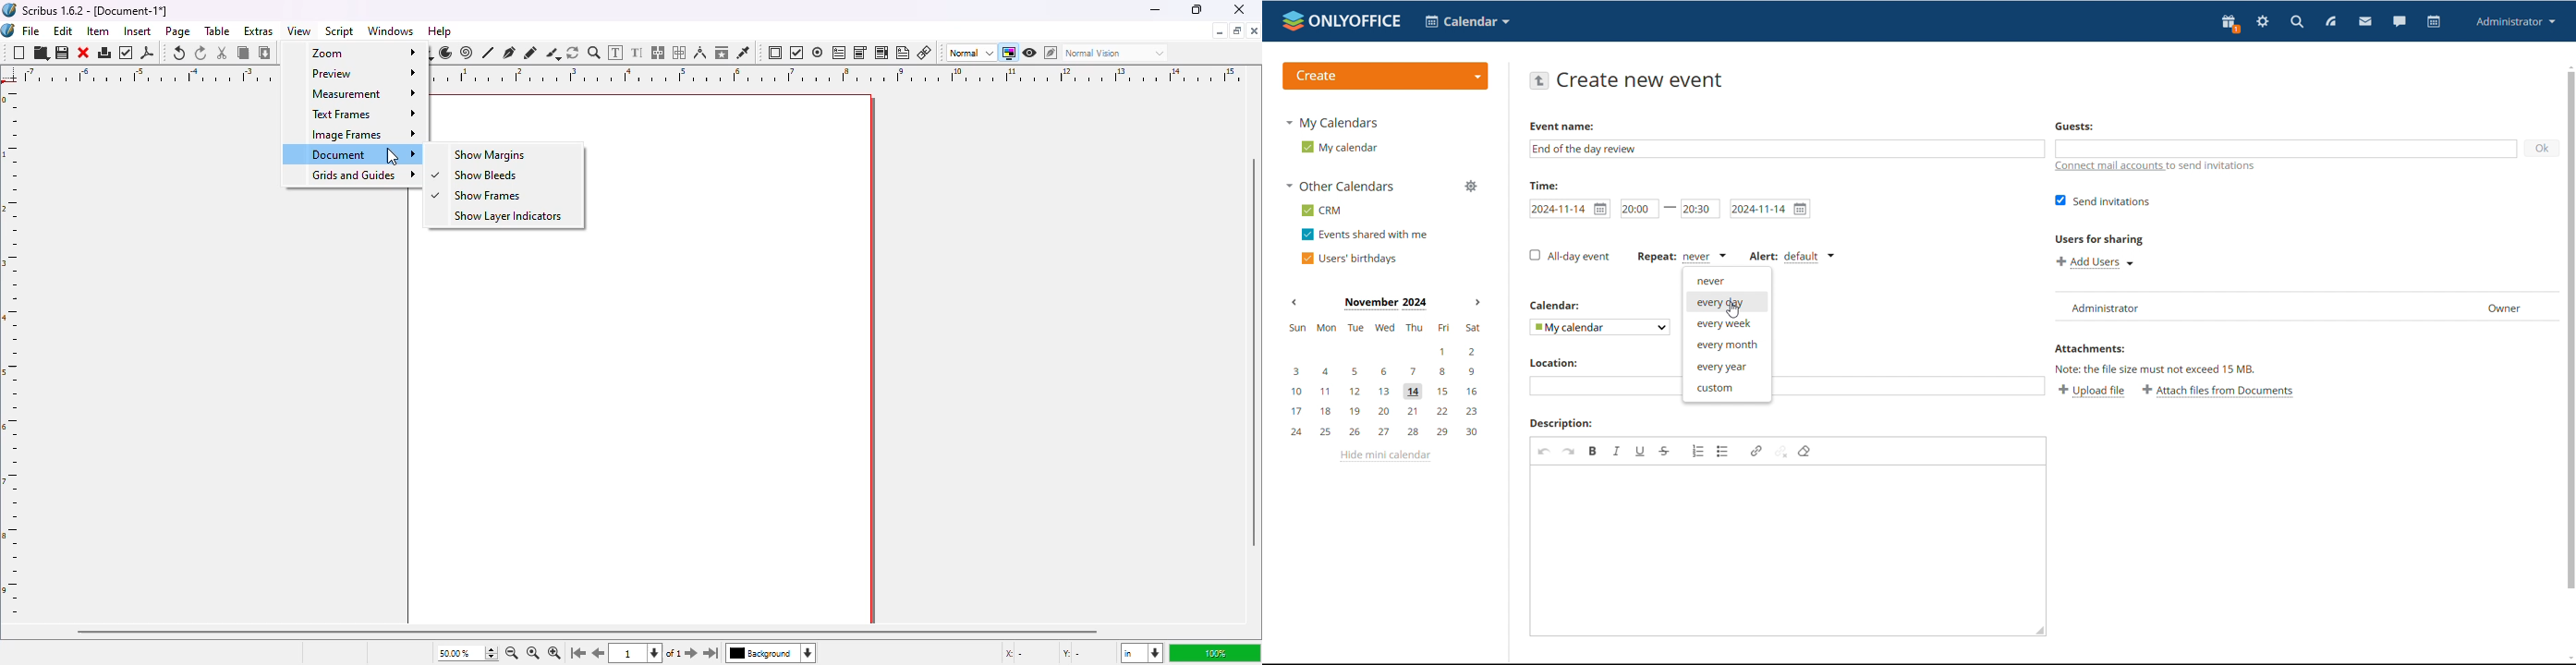 Image resolution: width=2576 pixels, height=672 pixels. What do you see at coordinates (508, 175) in the screenshot?
I see `show bleeds` at bounding box center [508, 175].